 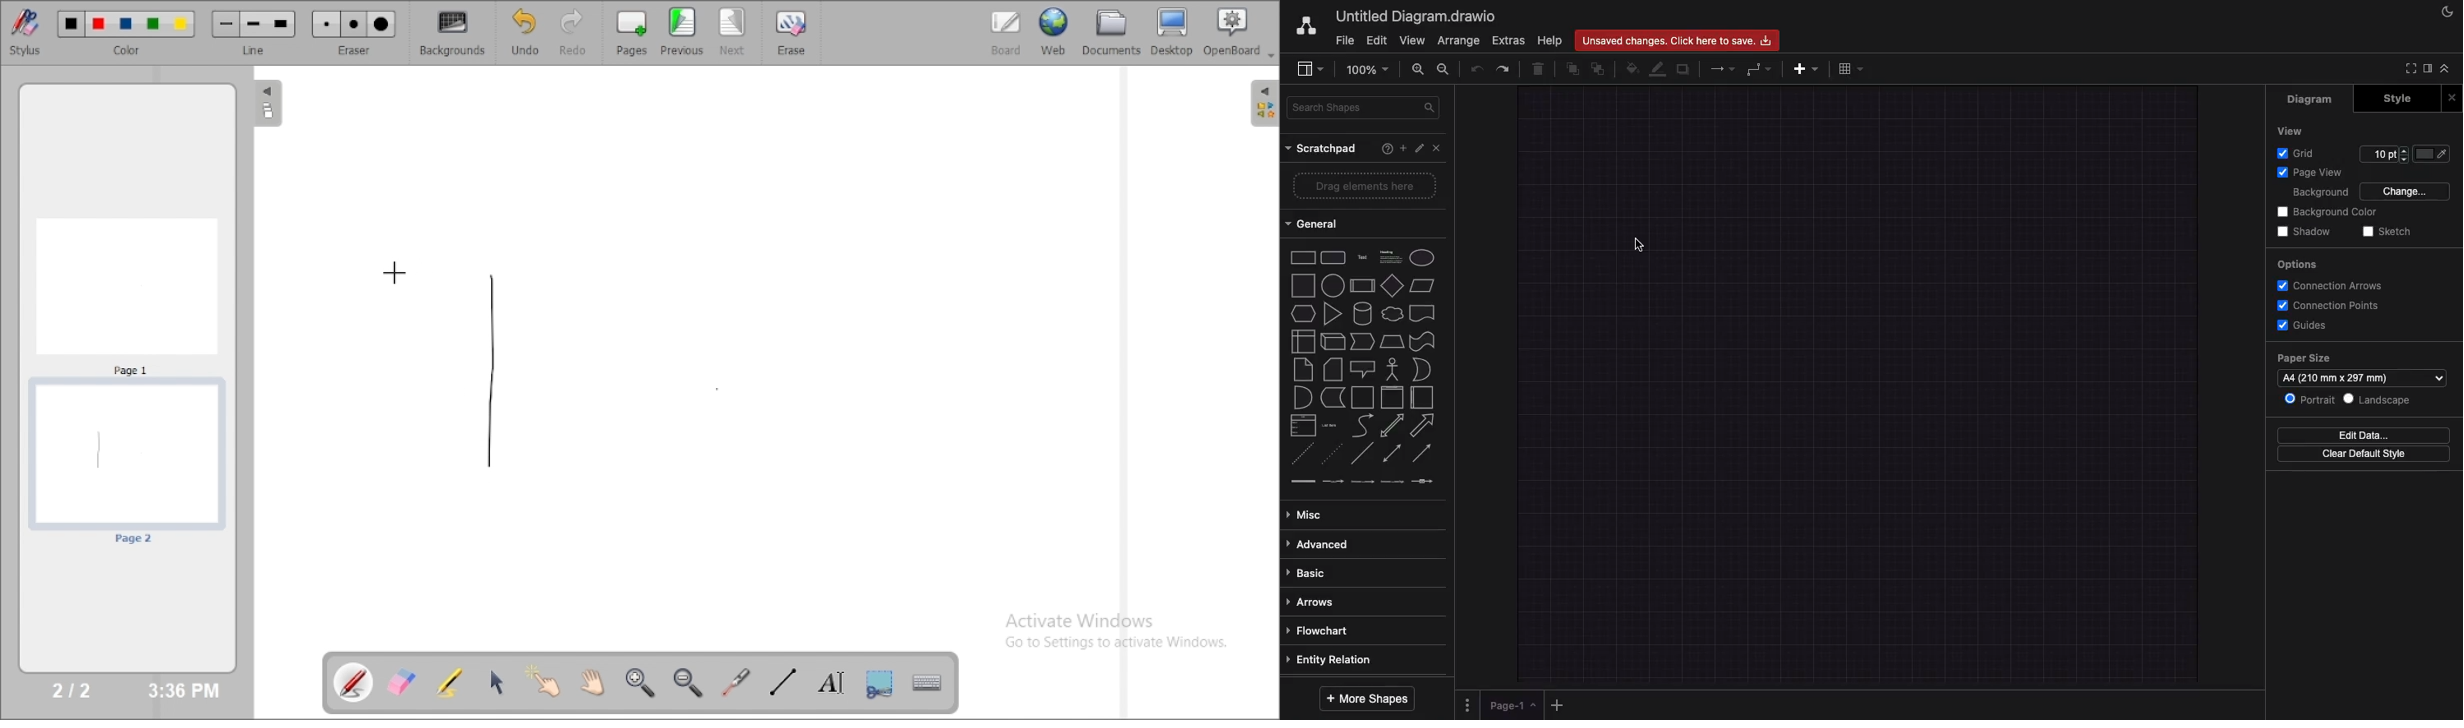 What do you see at coordinates (2317, 193) in the screenshot?
I see `Background` at bounding box center [2317, 193].